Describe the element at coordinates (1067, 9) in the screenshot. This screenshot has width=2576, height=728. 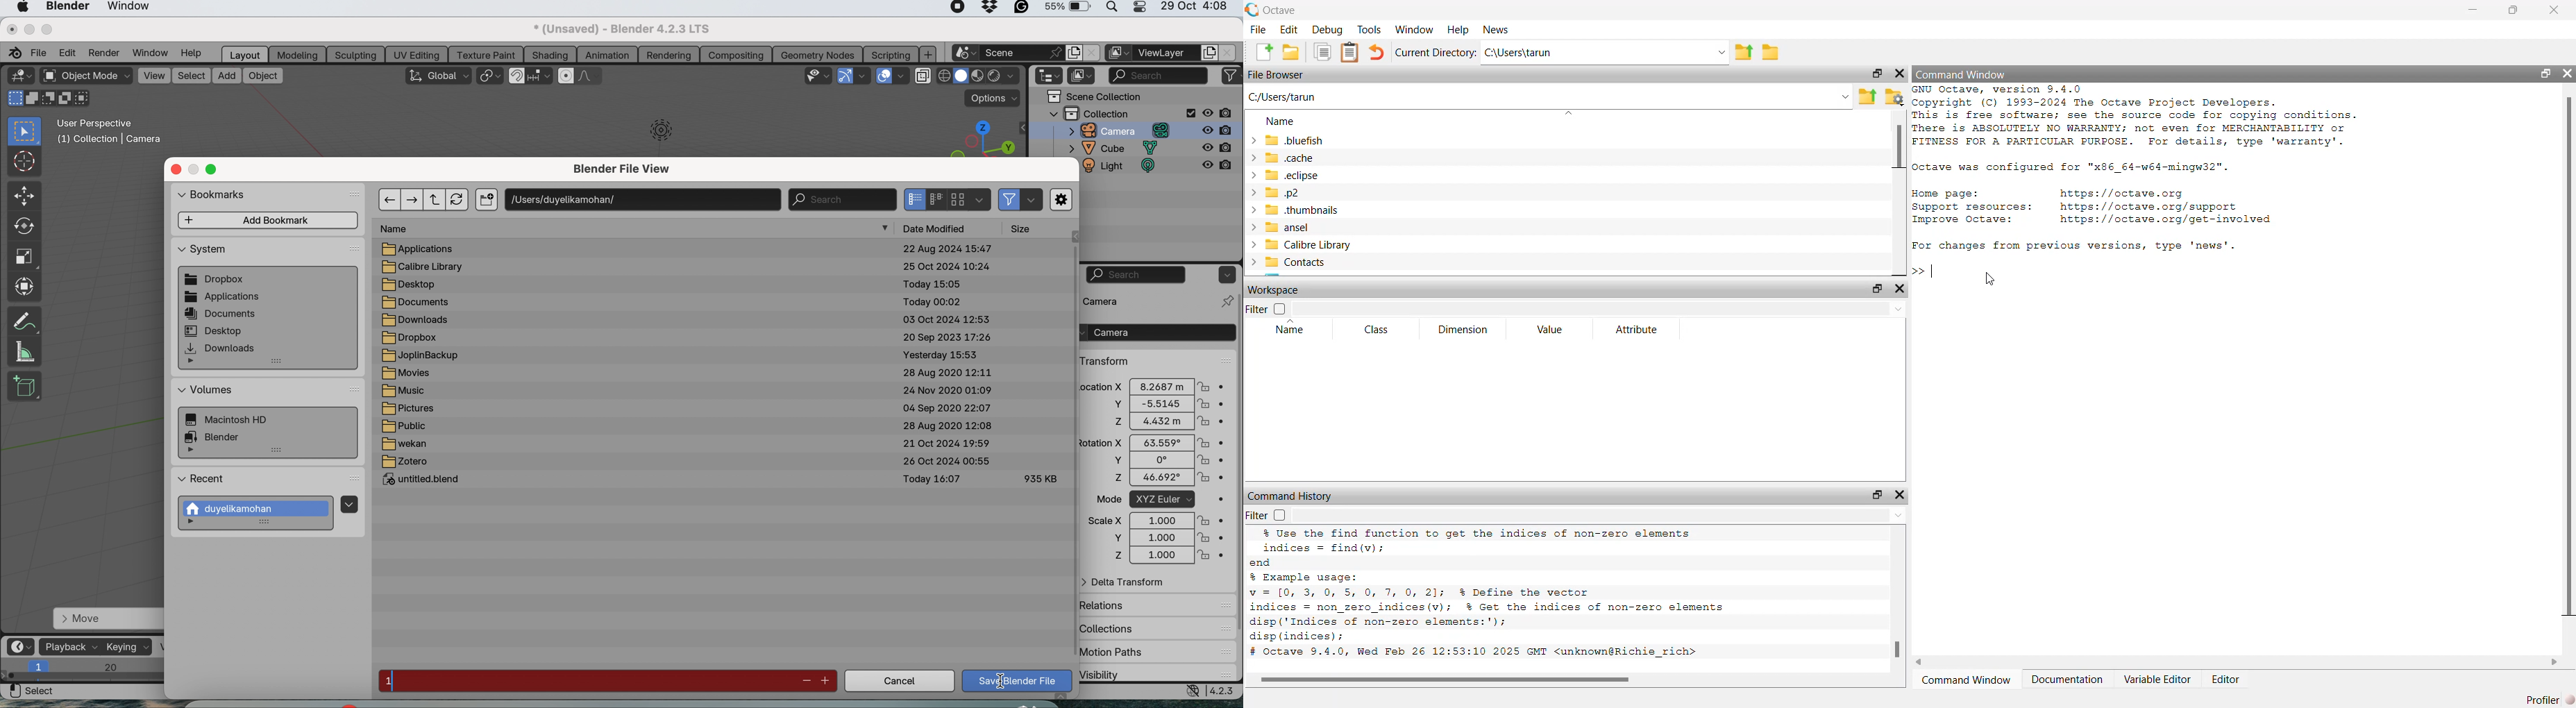
I see `battery` at that location.